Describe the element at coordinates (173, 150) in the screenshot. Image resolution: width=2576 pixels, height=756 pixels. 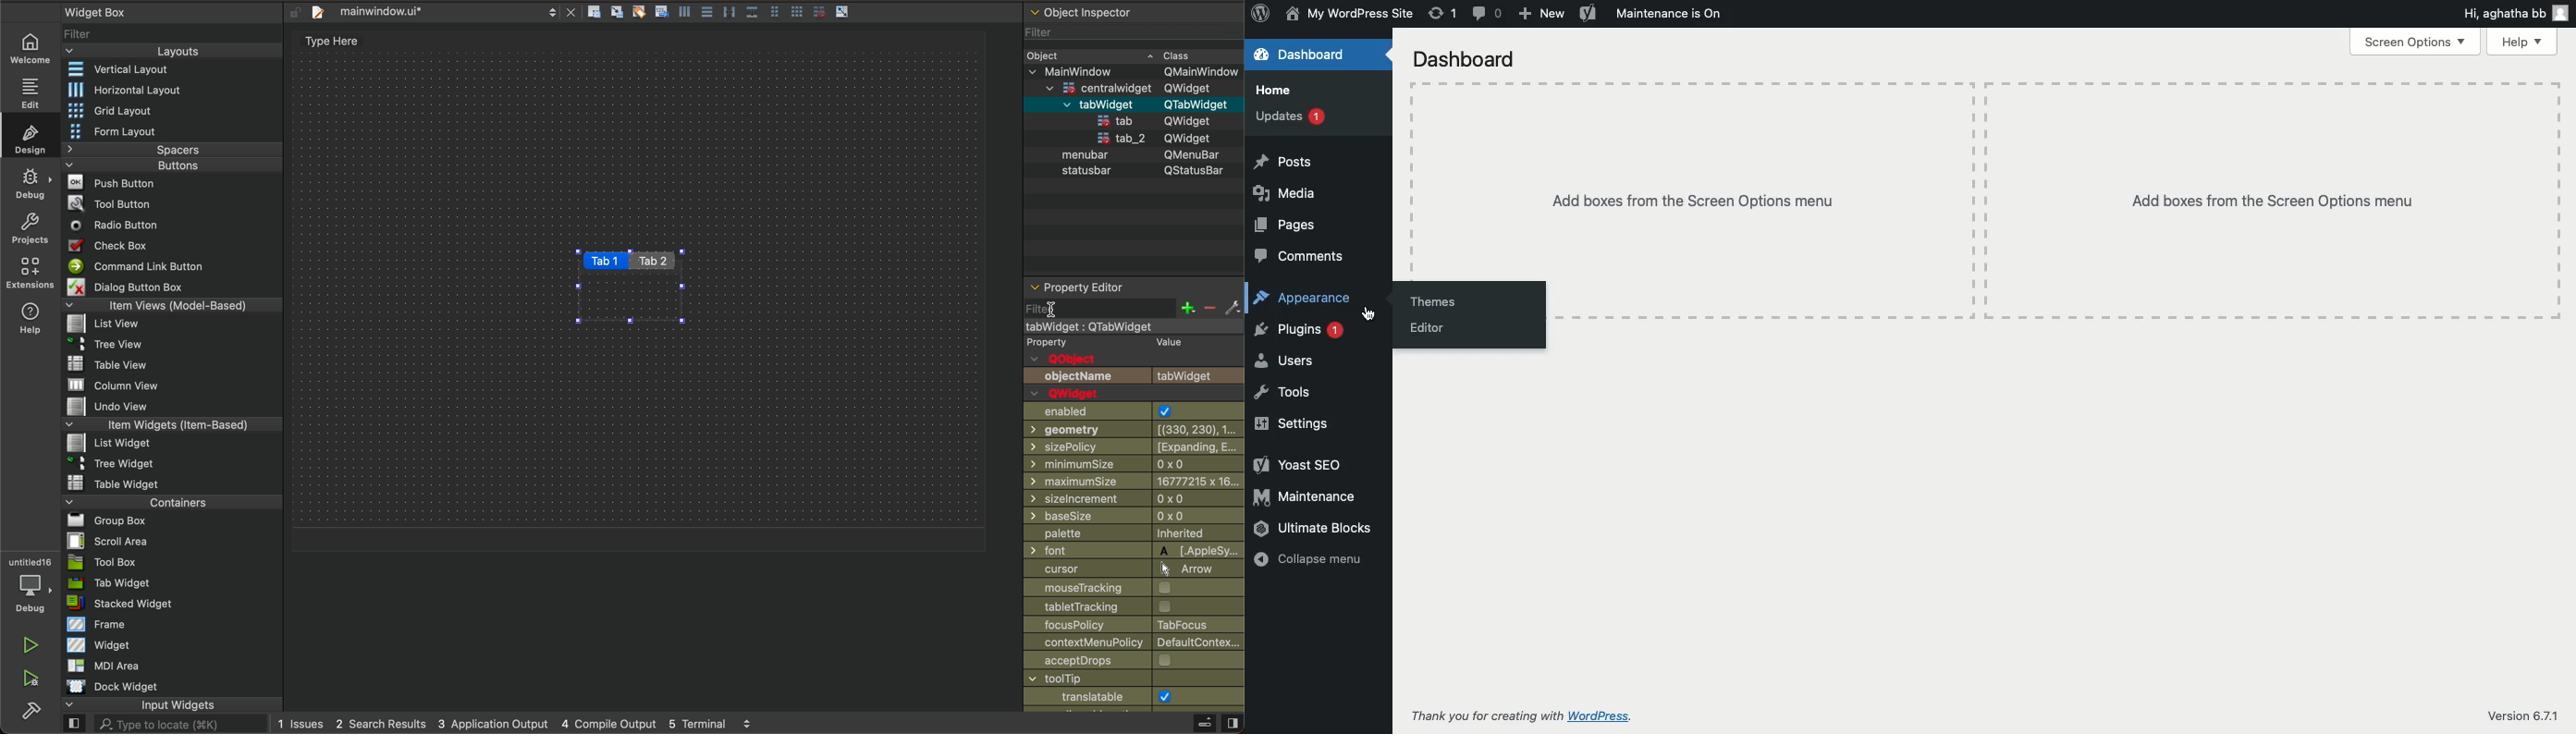
I see `Spacers` at that location.